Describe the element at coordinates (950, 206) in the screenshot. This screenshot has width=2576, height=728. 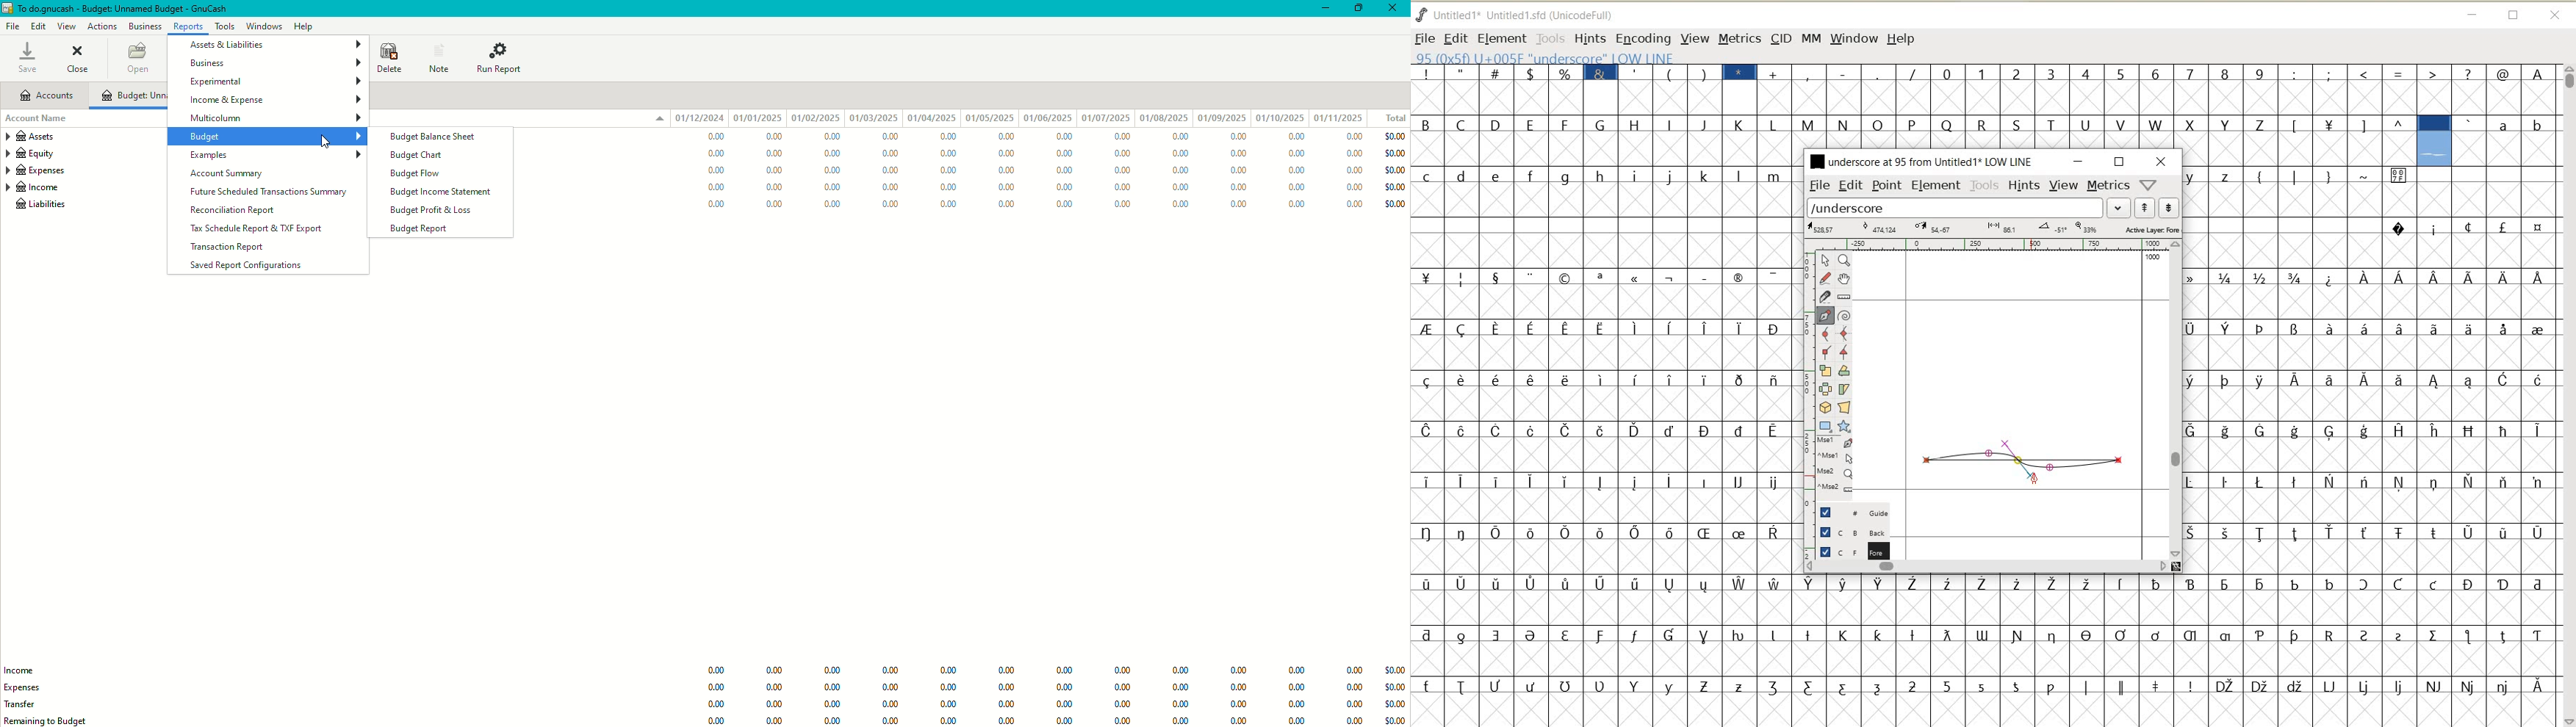
I see `0.00` at that location.